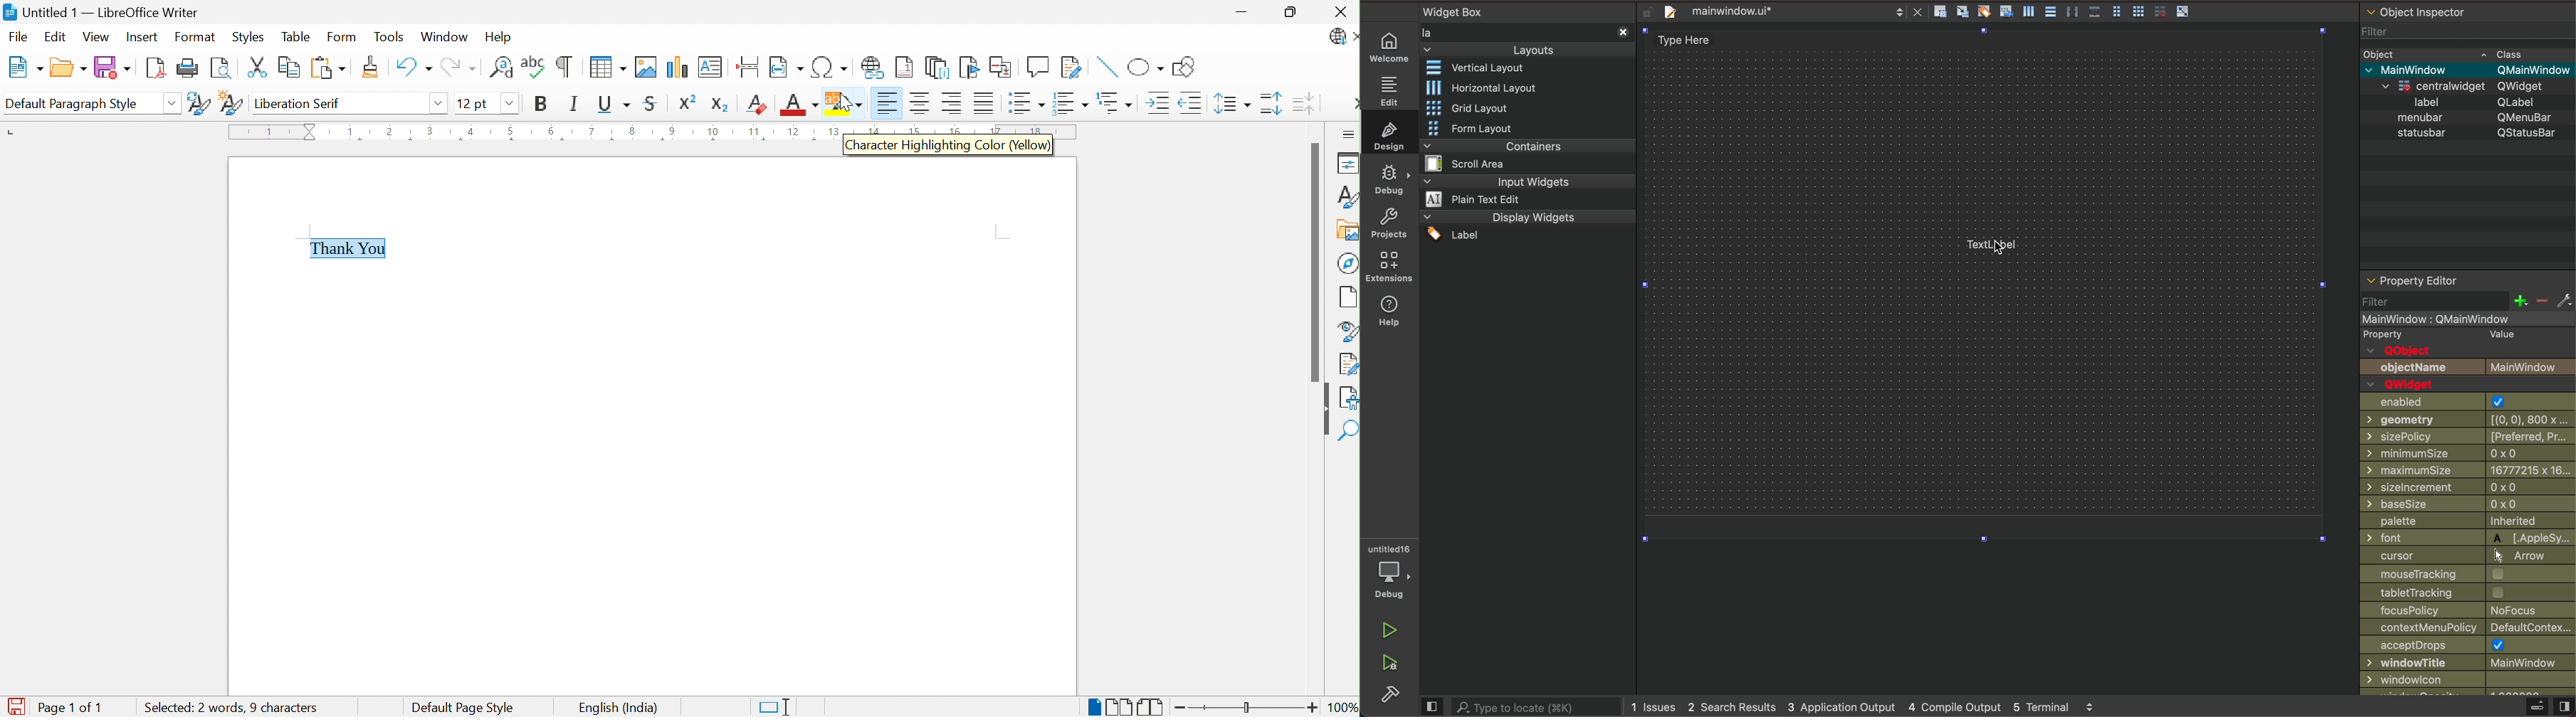 The width and height of the screenshot is (2576, 728). I want to click on Find and Replace, so click(500, 68).